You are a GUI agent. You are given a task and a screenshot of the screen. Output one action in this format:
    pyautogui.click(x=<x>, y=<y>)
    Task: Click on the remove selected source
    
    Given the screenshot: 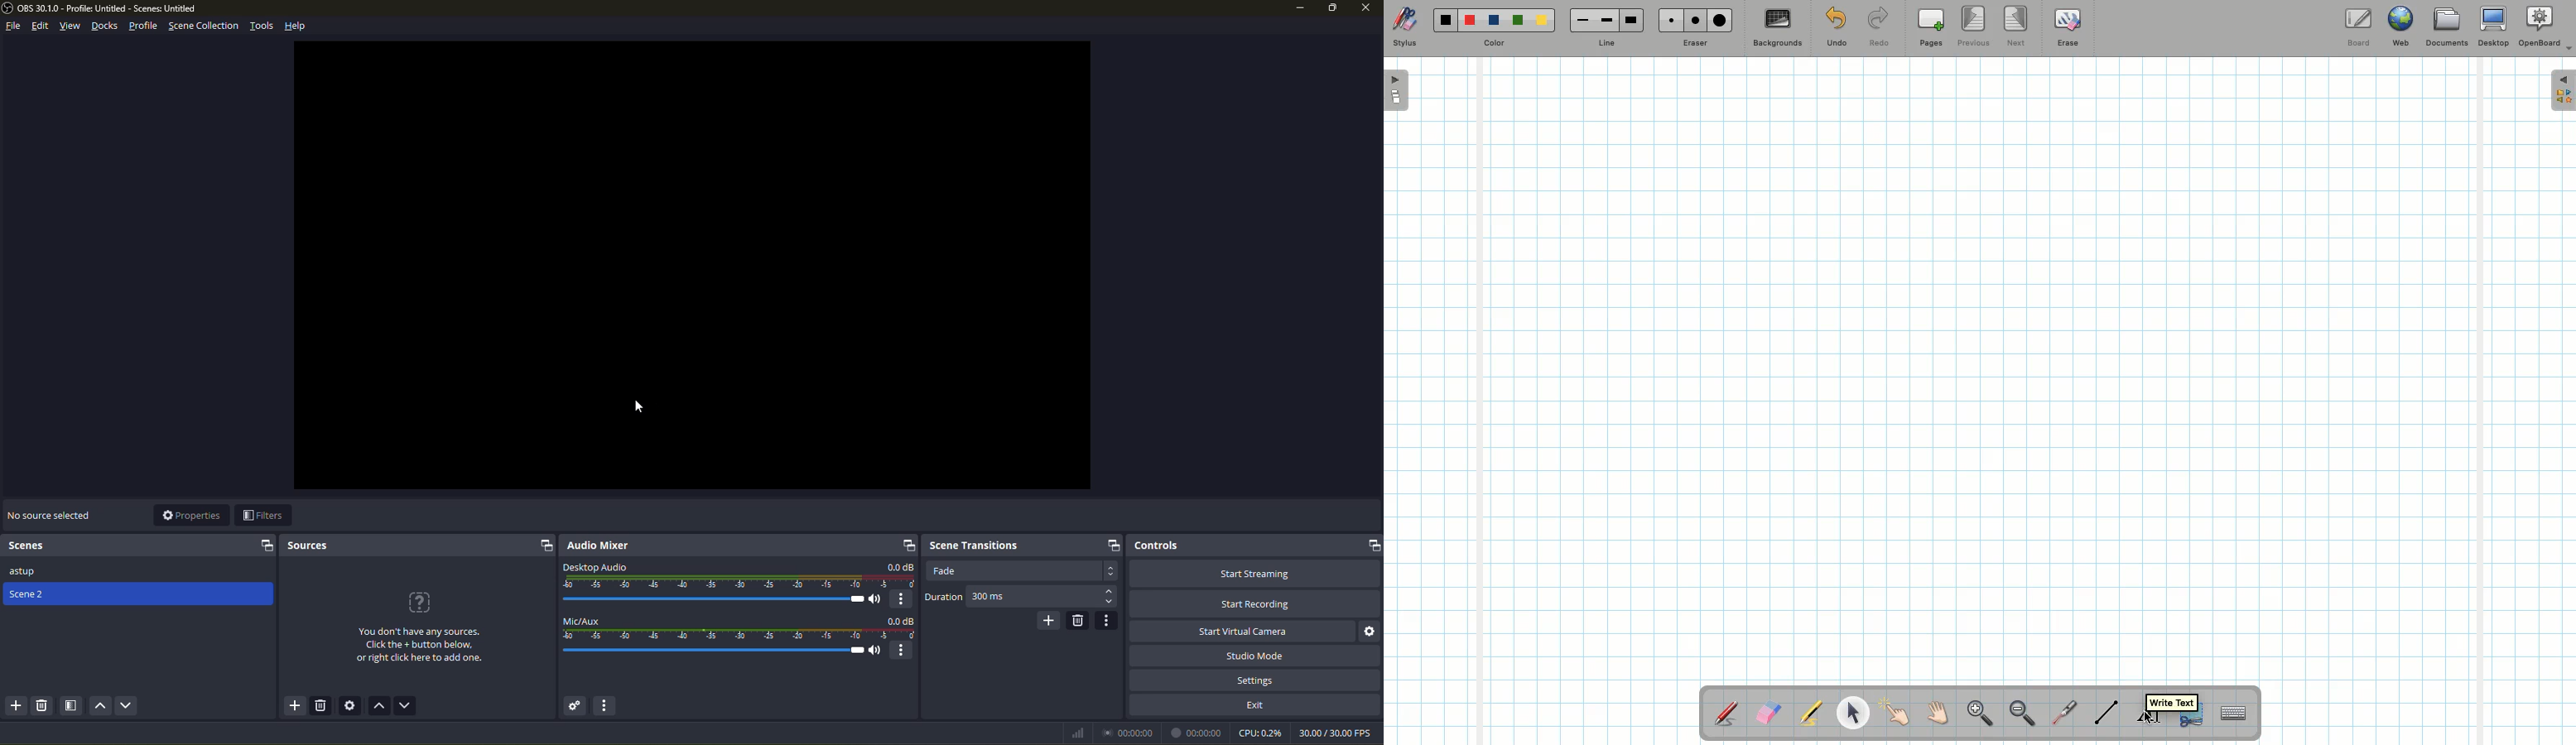 What is the action you would take?
    pyautogui.click(x=321, y=705)
    